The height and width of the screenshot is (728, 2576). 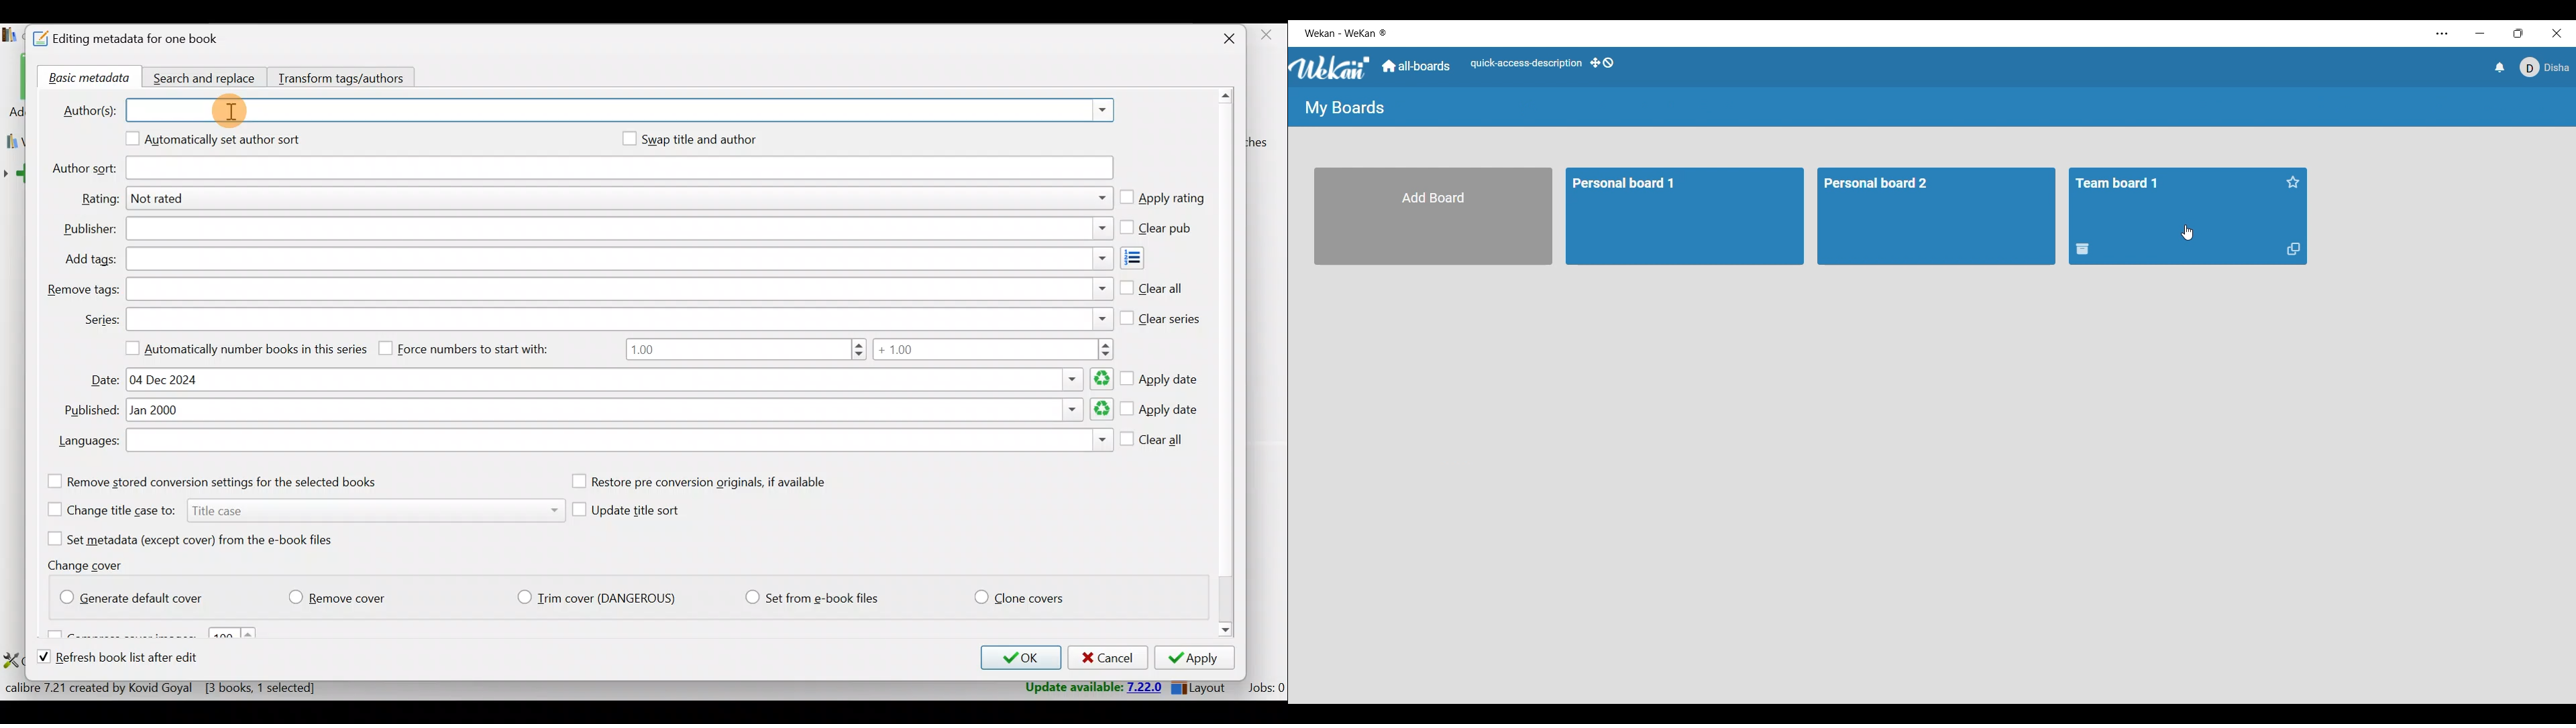 What do you see at coordinates (1344, 108) in the screenshot?
I see `Title of current page changed` at bounding box center [1344, 108].